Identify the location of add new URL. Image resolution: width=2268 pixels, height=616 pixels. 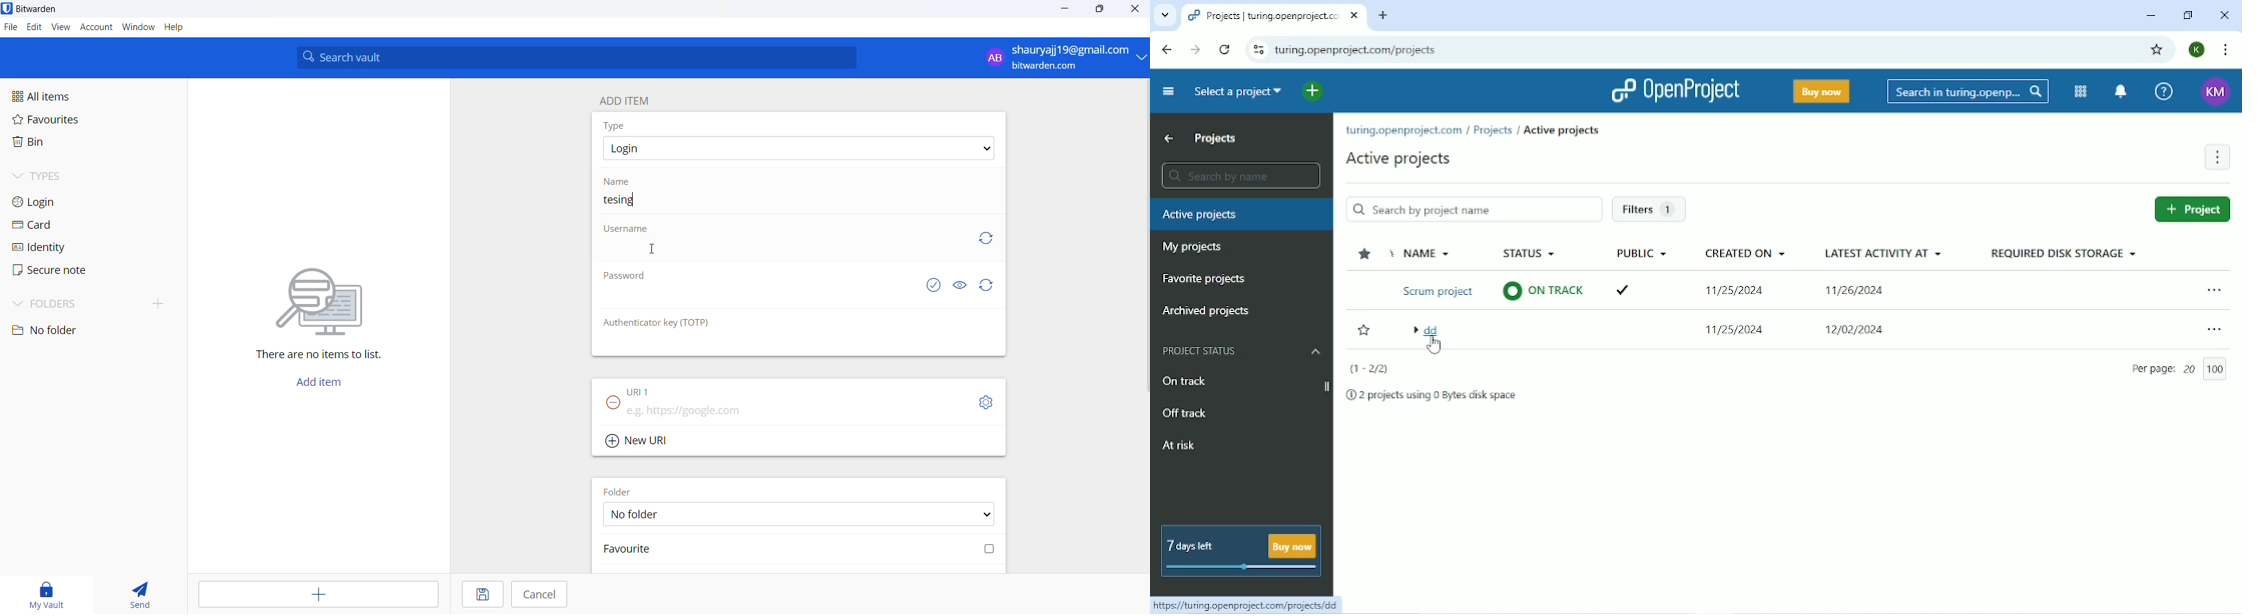
(643, 440).